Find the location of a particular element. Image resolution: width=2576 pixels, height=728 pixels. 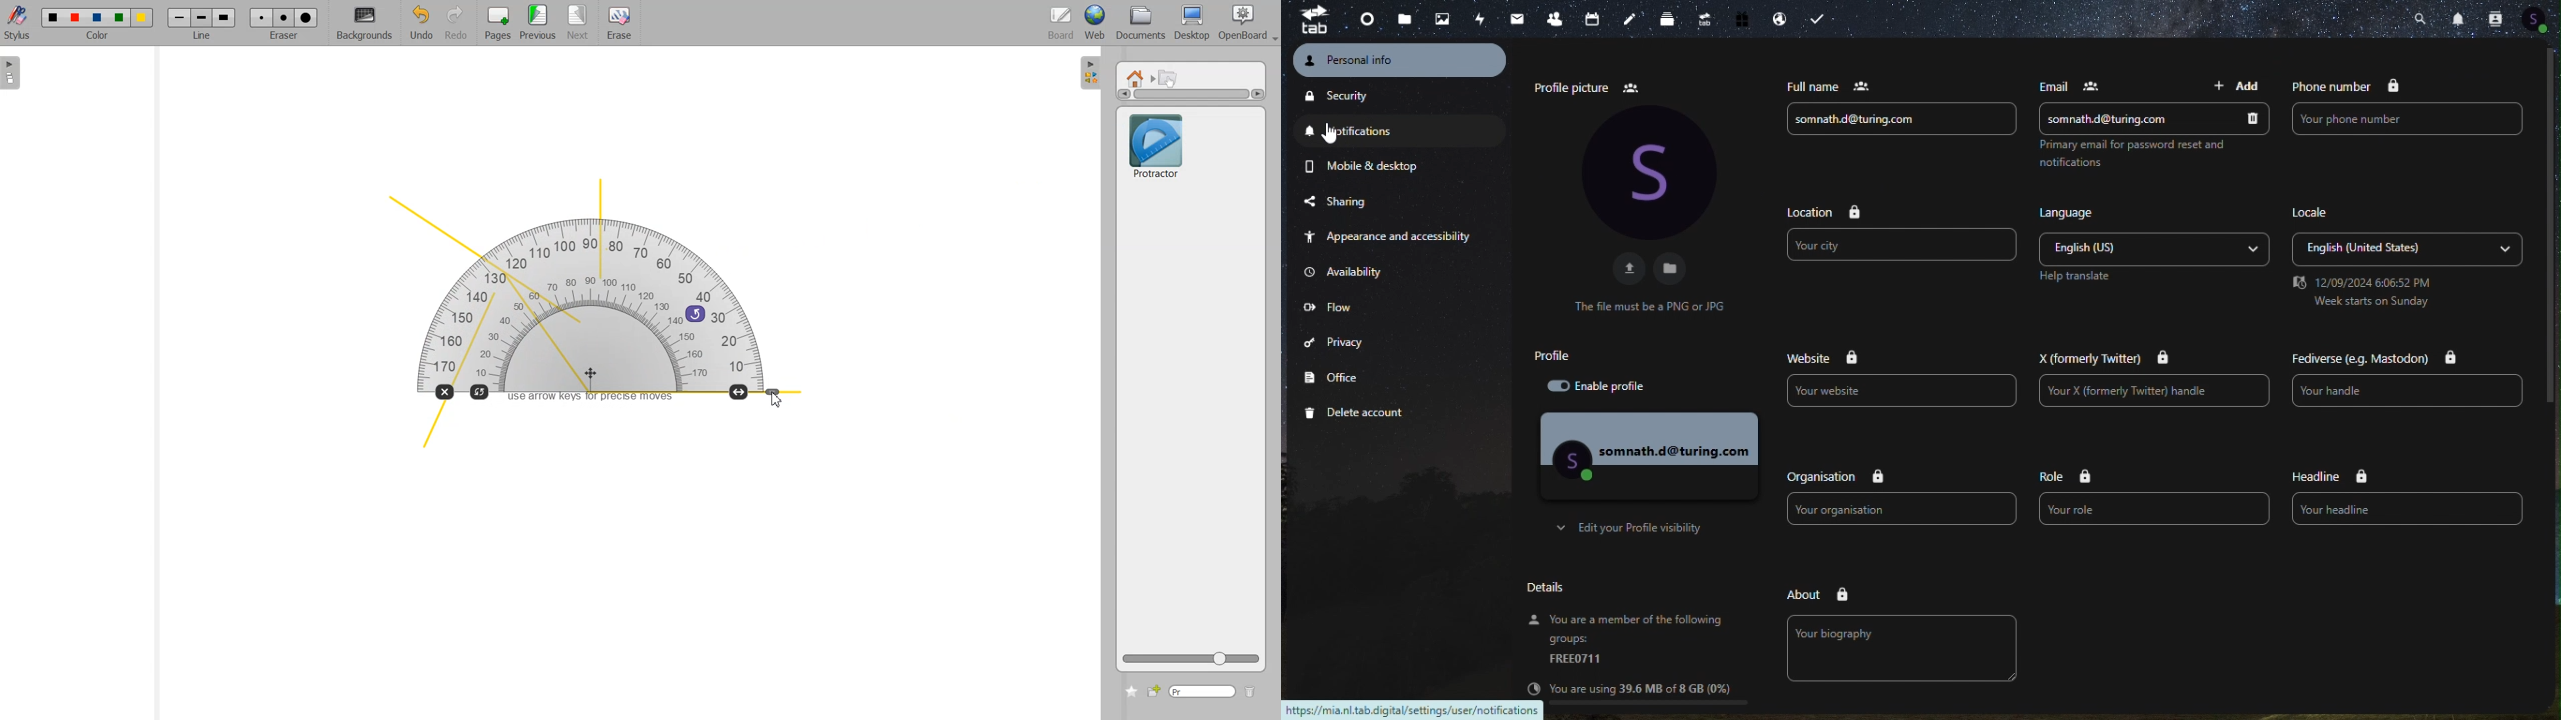

full name is located at coordinates (1825, 85).